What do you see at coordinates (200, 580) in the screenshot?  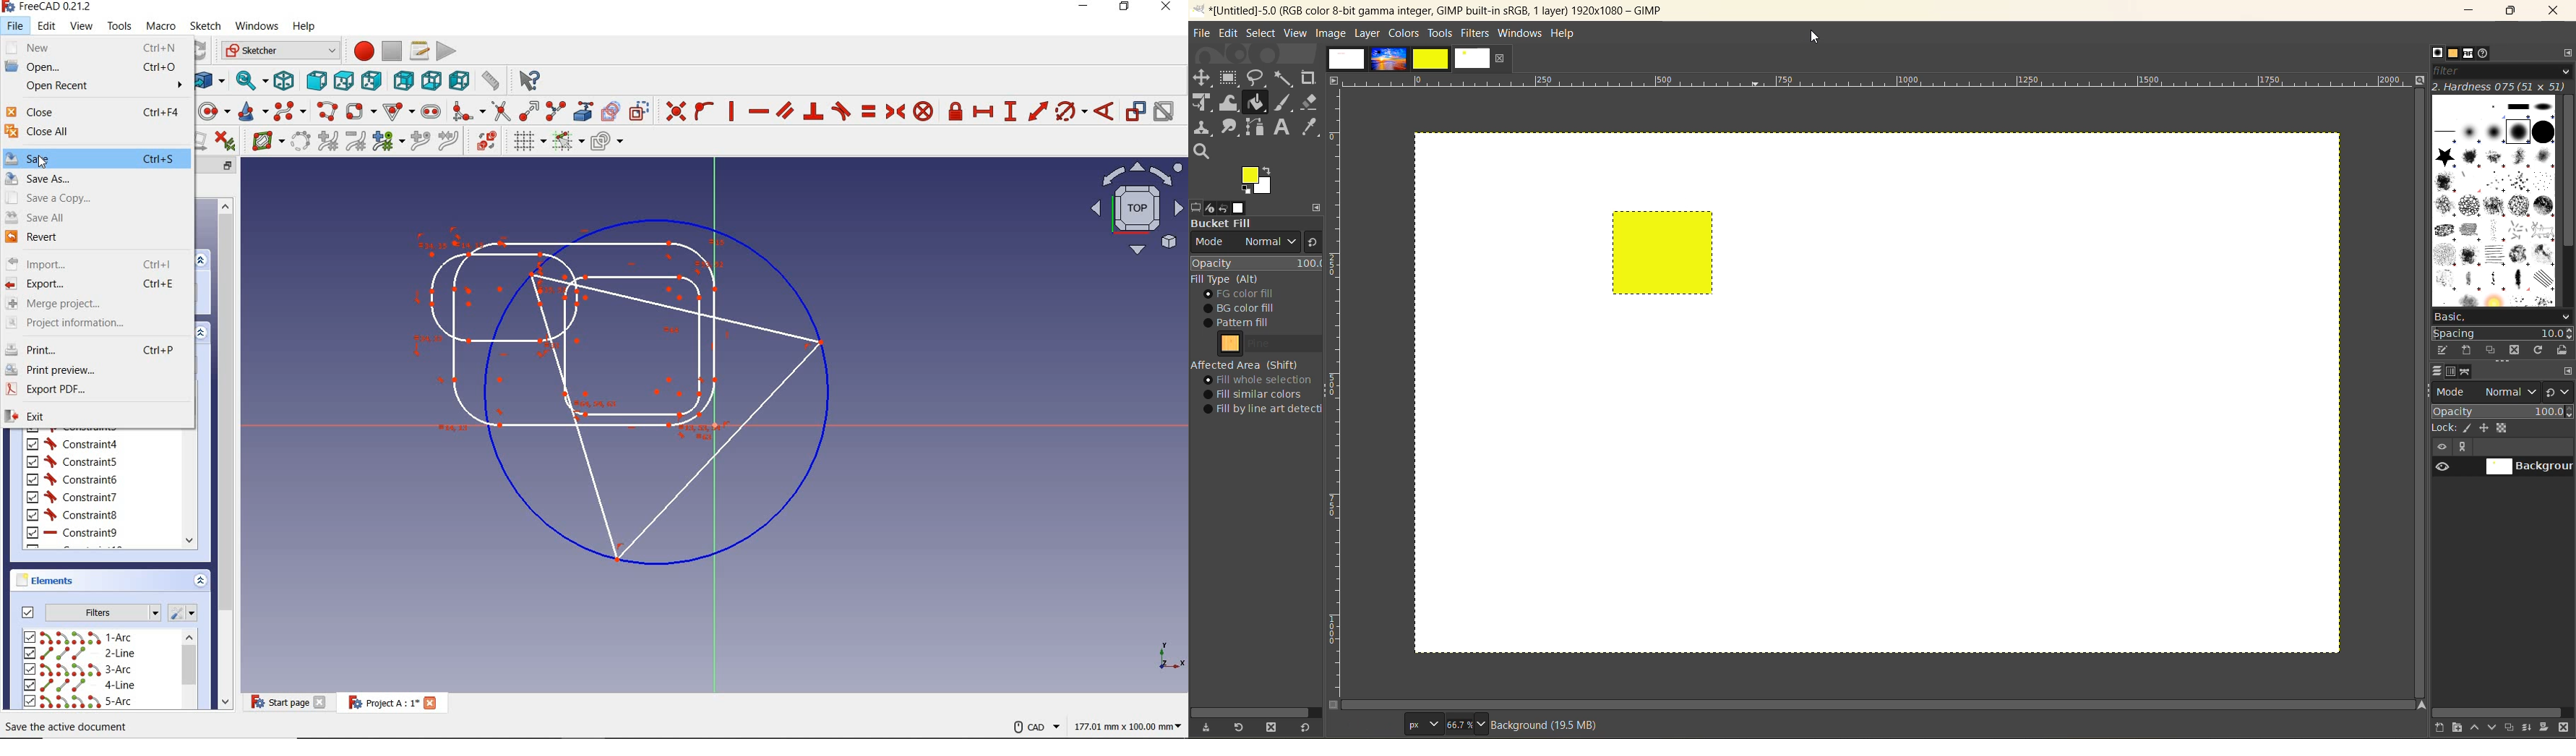 I see `expand` at bounding box center [200, 580].